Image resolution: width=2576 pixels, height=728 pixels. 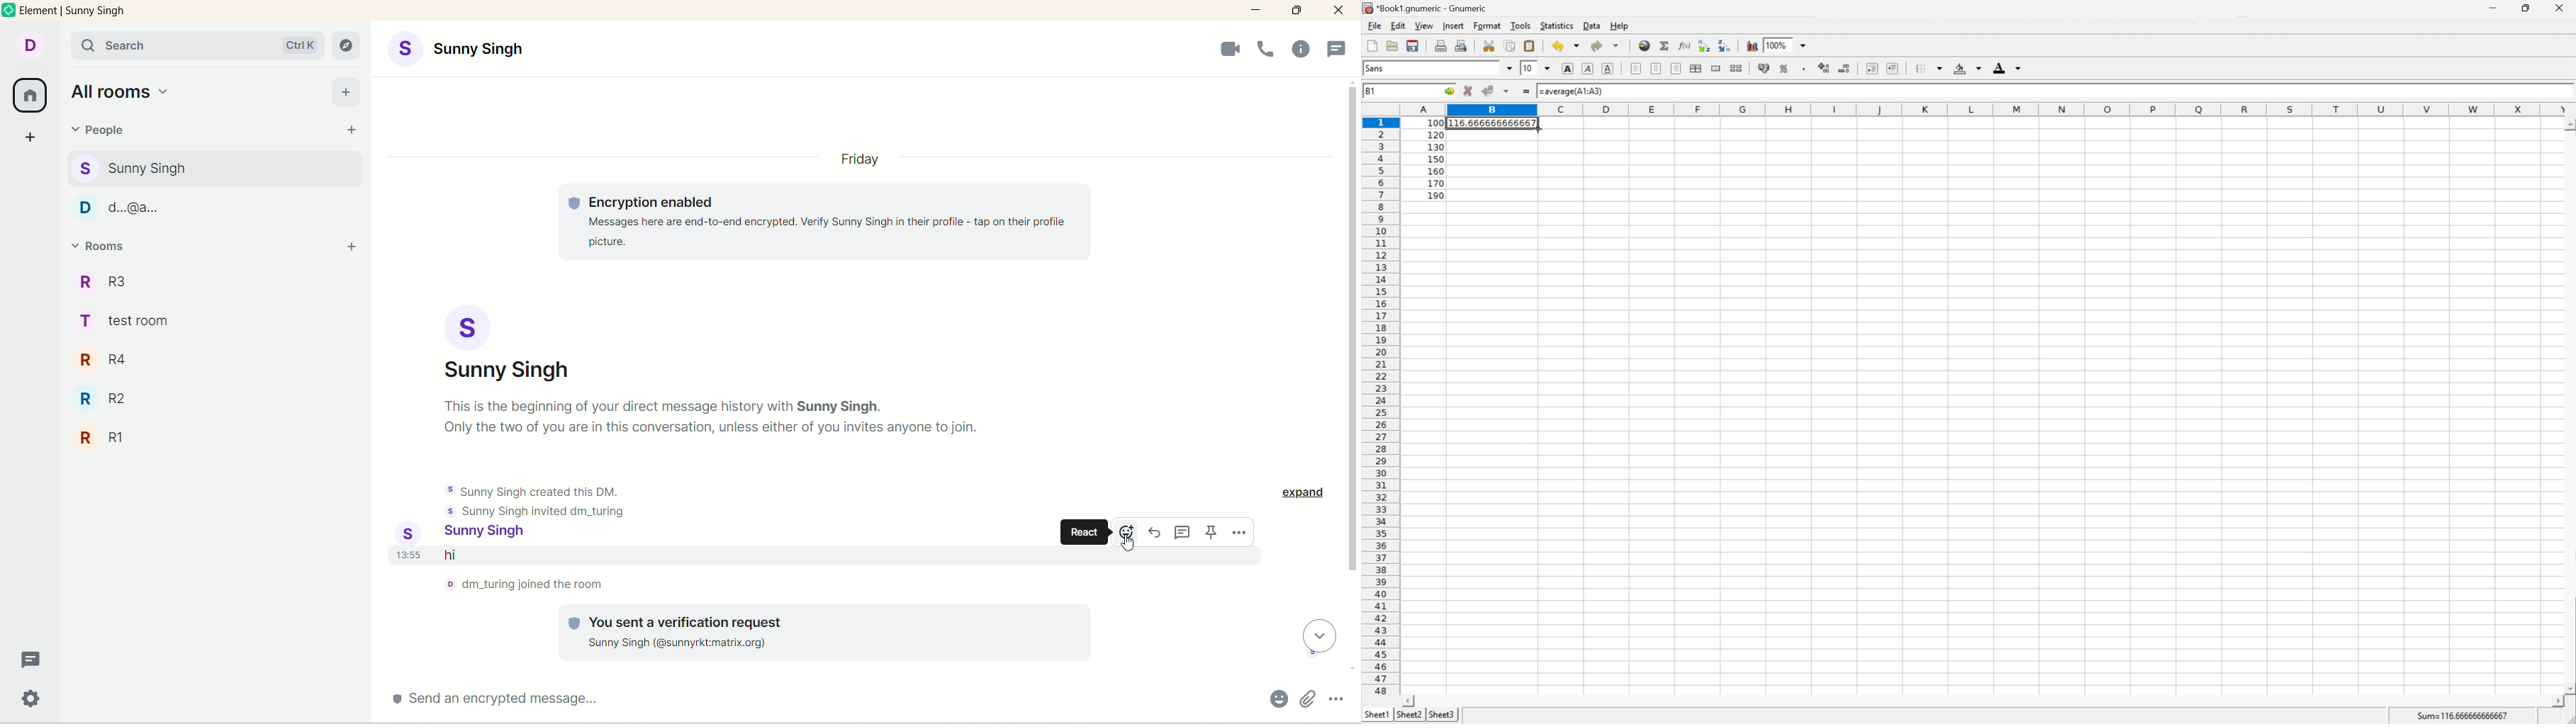 I want to click on vertical scroll bar, so click(x=1353, y=376).